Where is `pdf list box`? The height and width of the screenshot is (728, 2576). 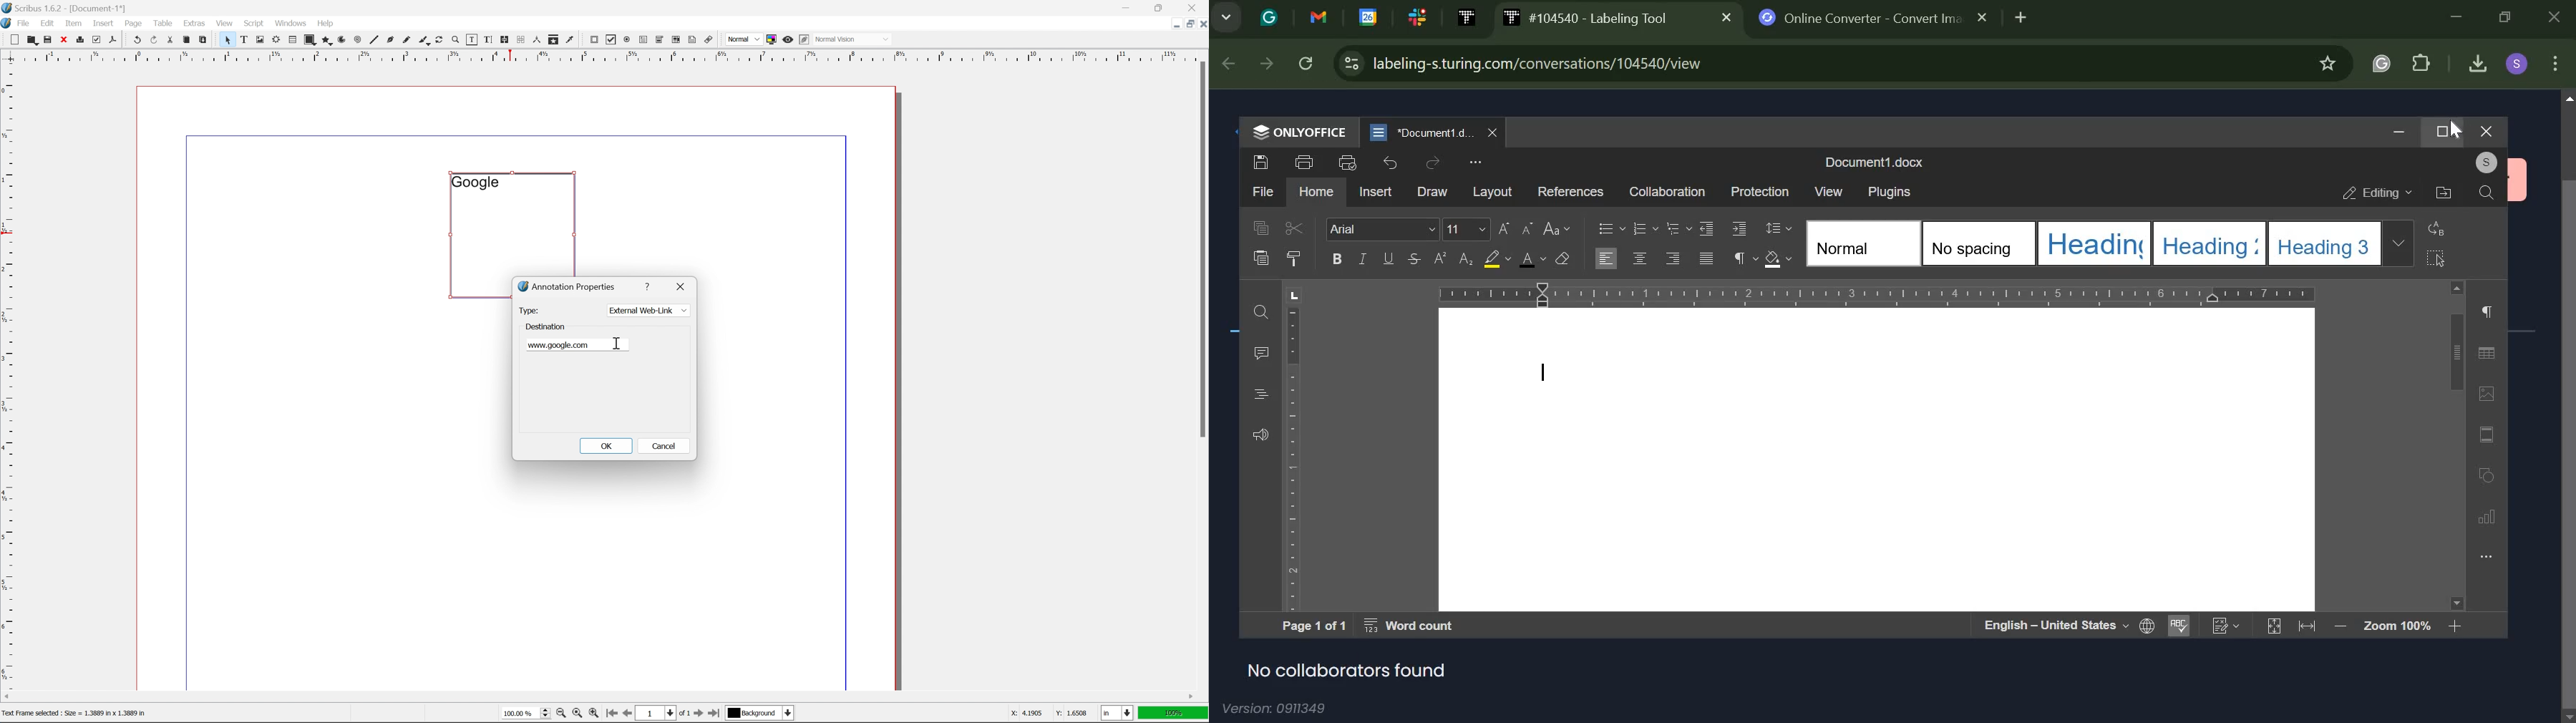 pdf list box is located at coordinates (676, 41).